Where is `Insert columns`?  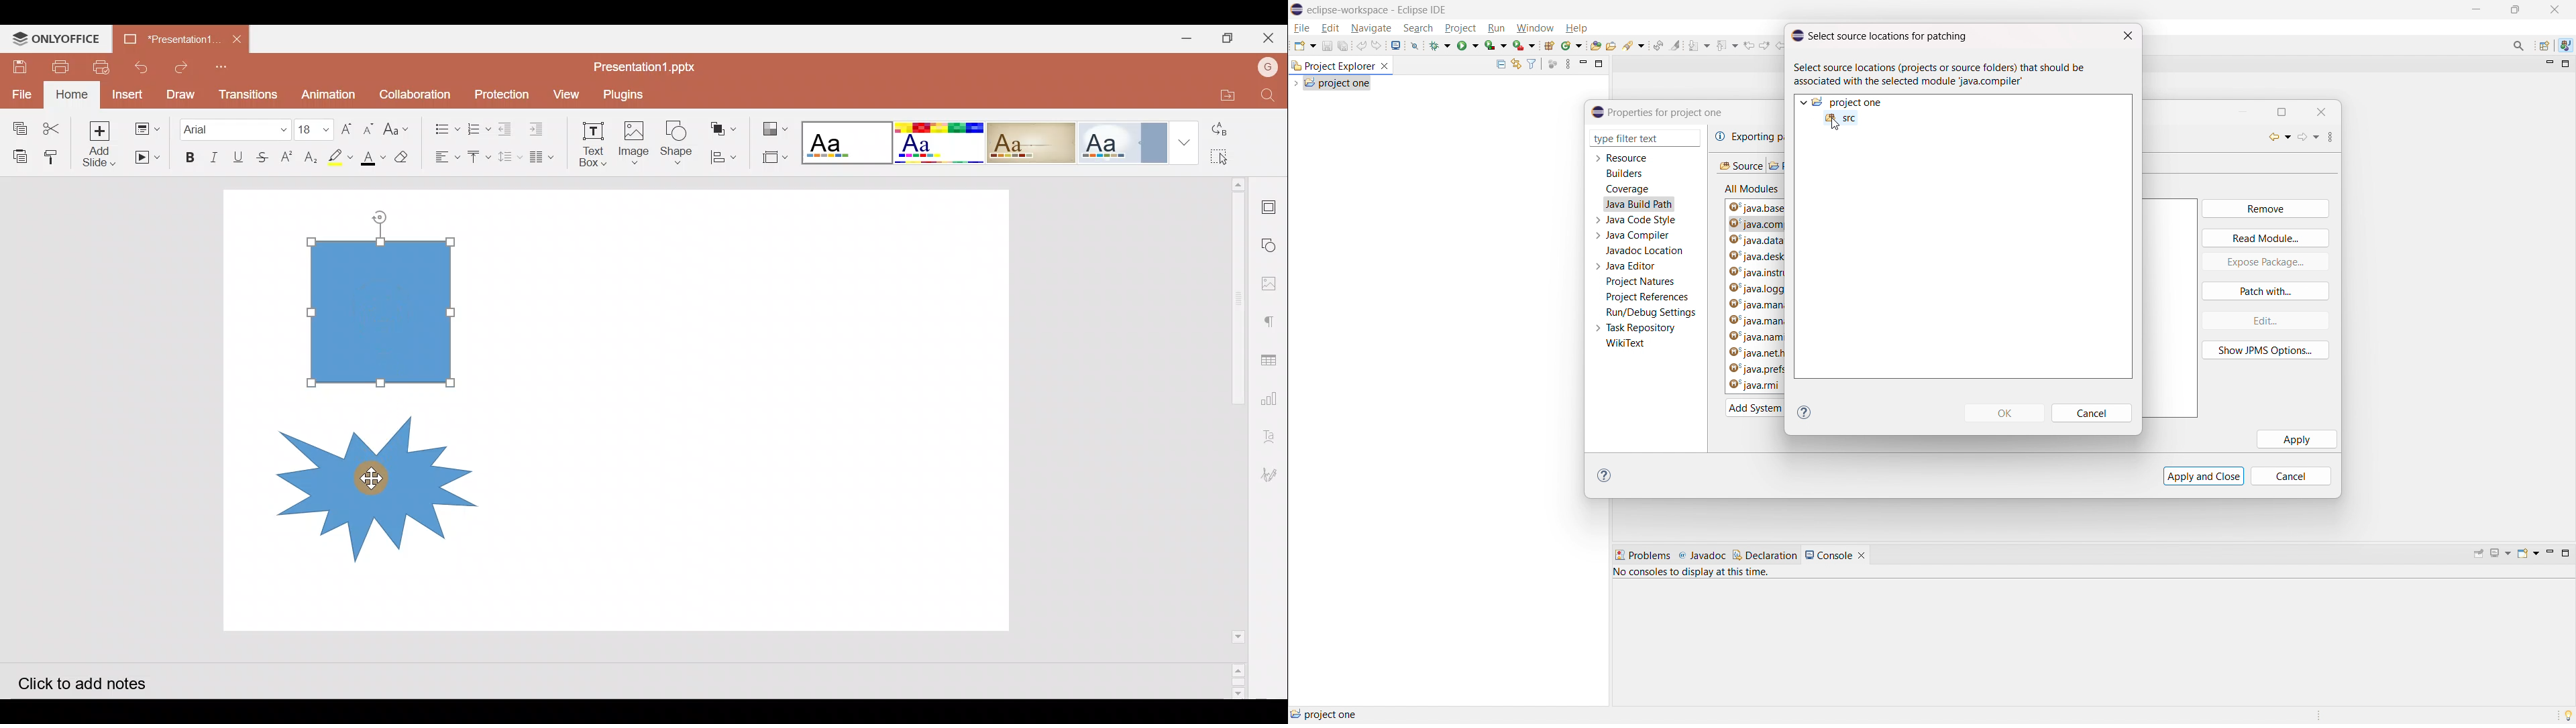 Insert columns is located at coordinates (545, 157).